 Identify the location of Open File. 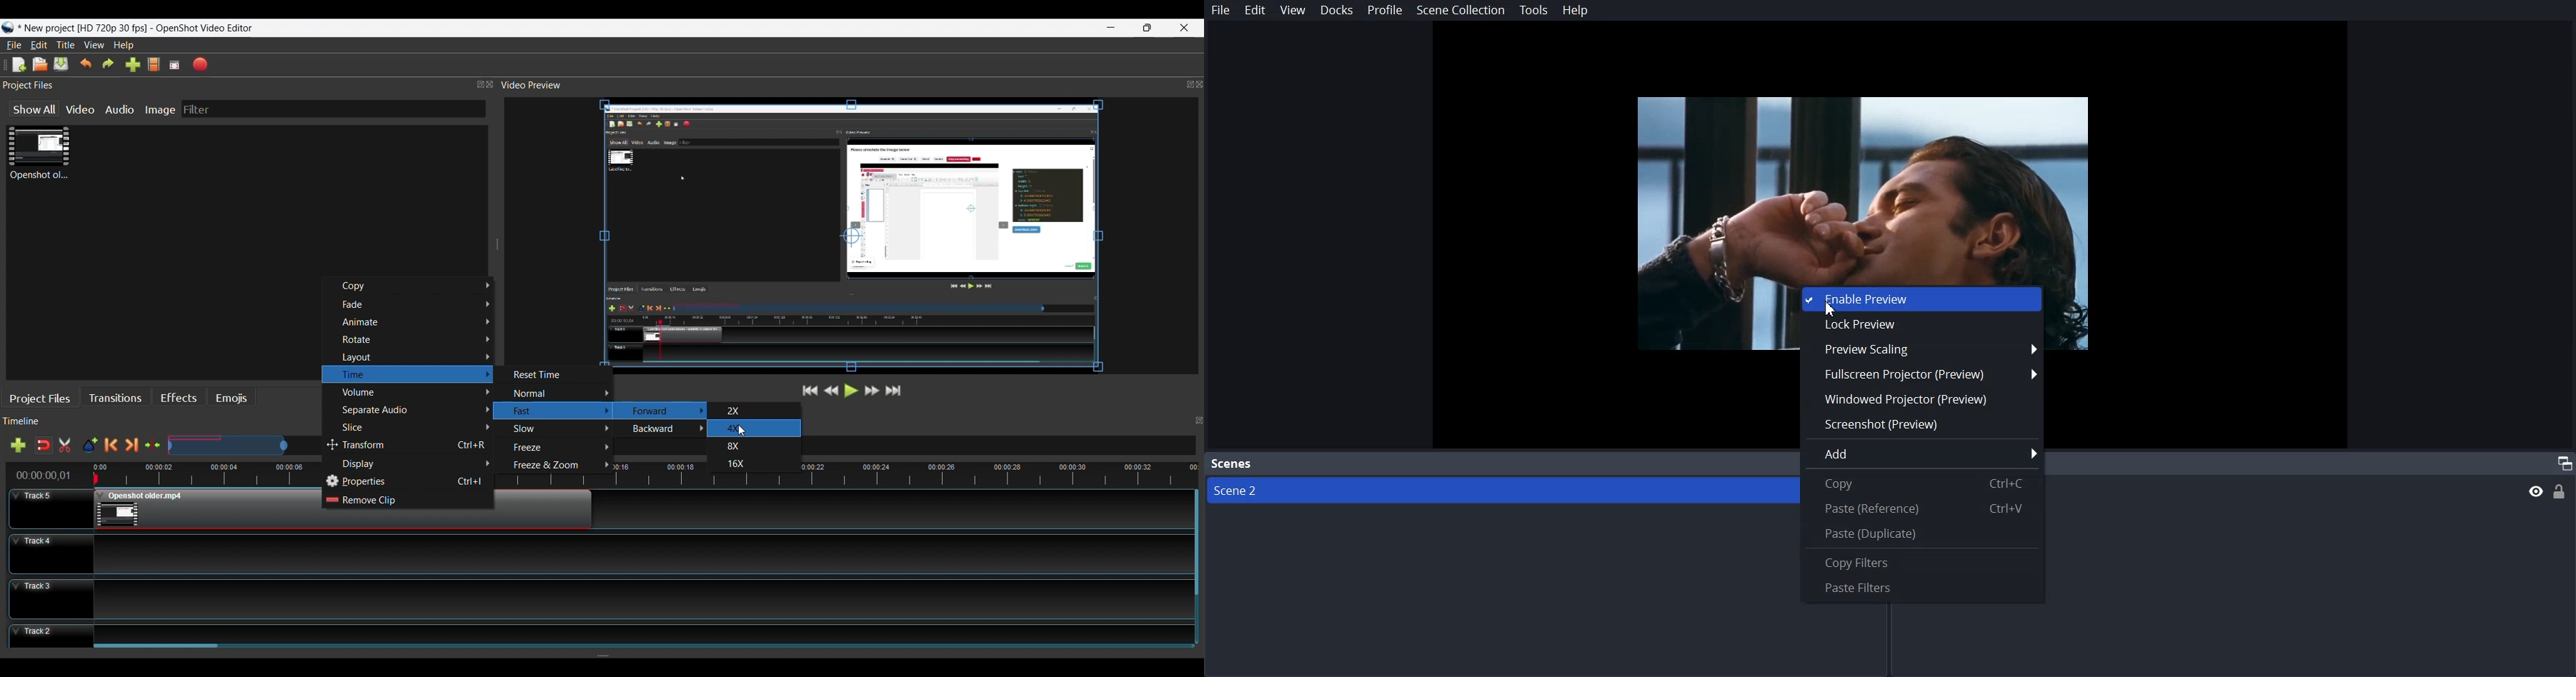
(40, 65).